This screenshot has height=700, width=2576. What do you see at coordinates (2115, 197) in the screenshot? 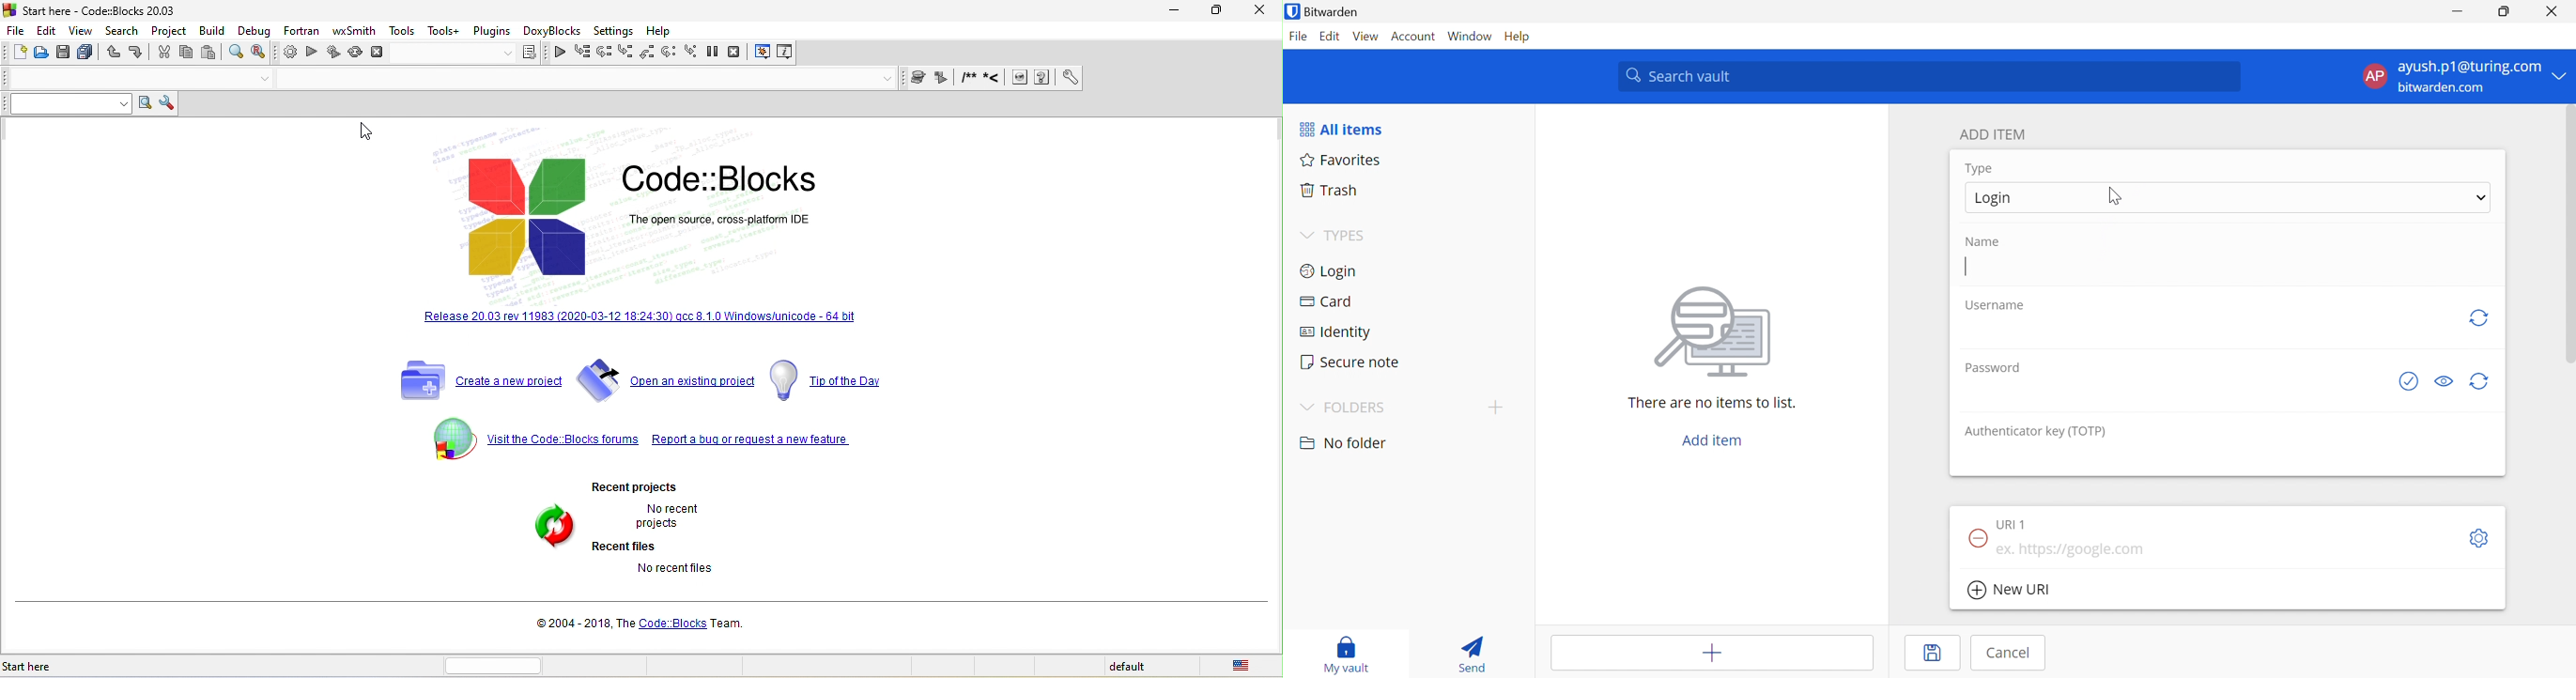
I see `Cursor` at bounding box center [2115, 197].